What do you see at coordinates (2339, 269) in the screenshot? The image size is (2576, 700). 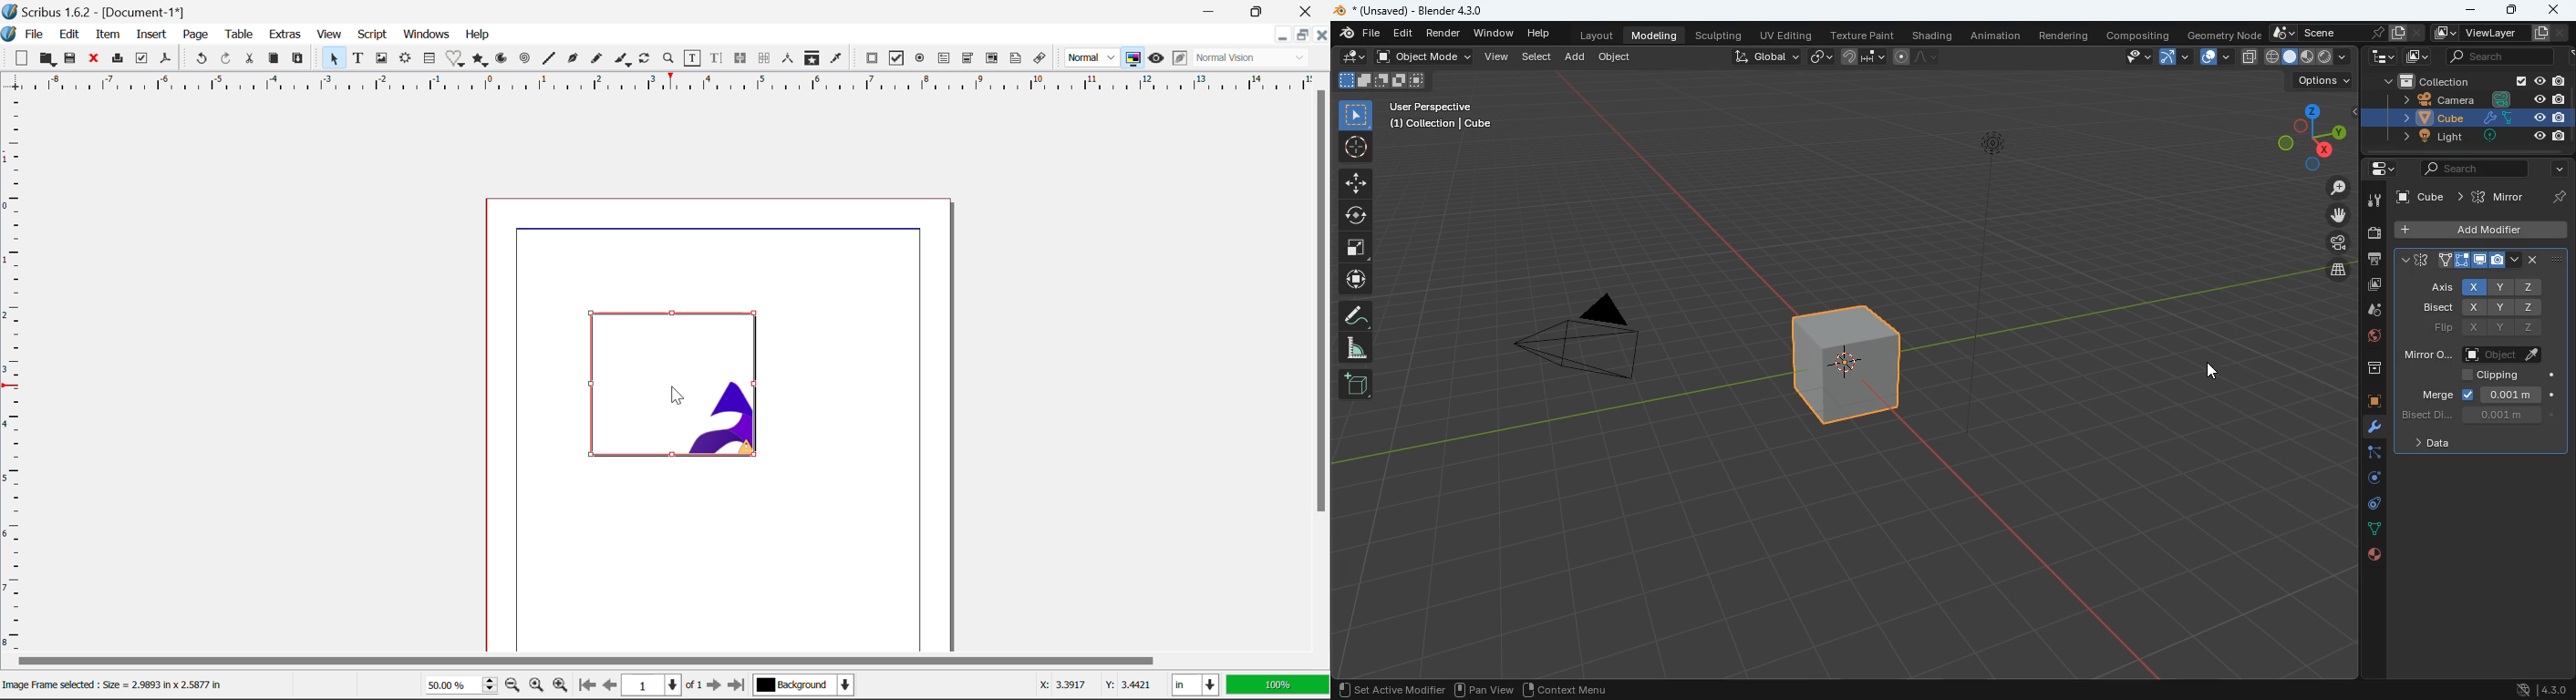 I see `layers` at bounding box center [2339, 269].